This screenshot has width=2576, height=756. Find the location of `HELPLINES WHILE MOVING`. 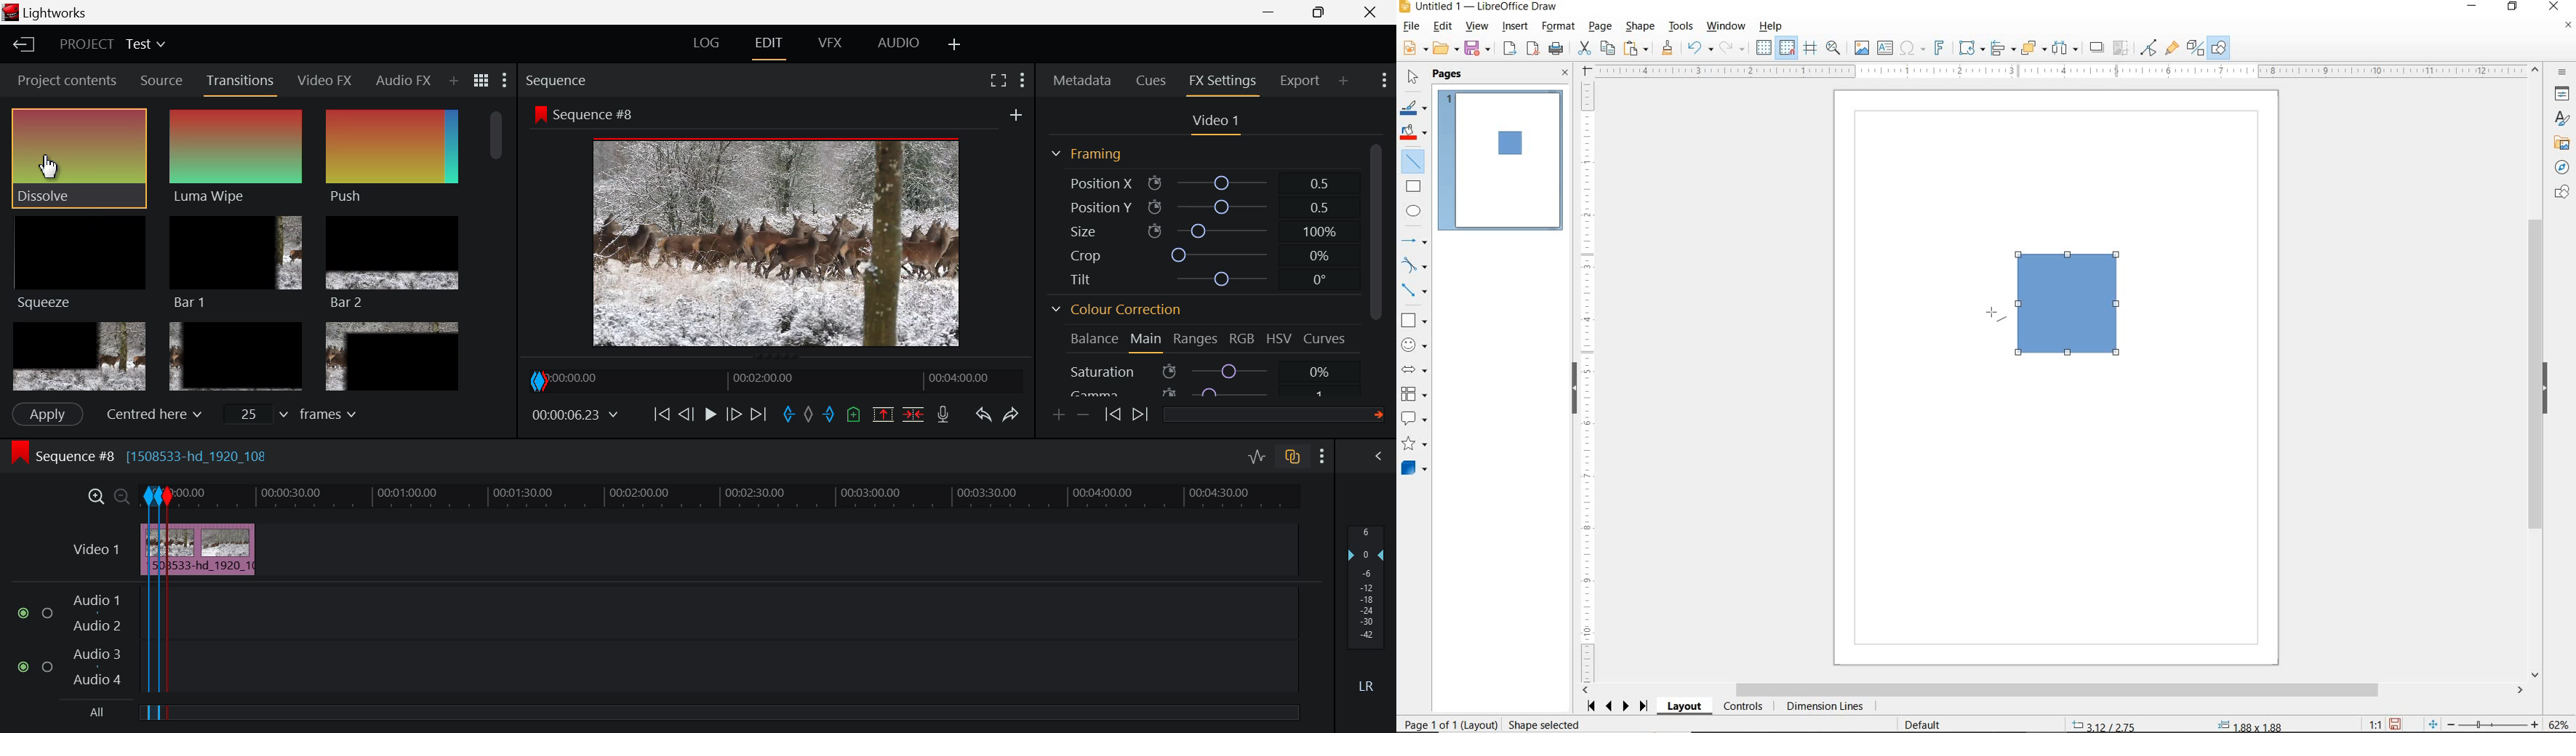

HELPLINES WHILE MOVING is located at coordinates (1813, 50).